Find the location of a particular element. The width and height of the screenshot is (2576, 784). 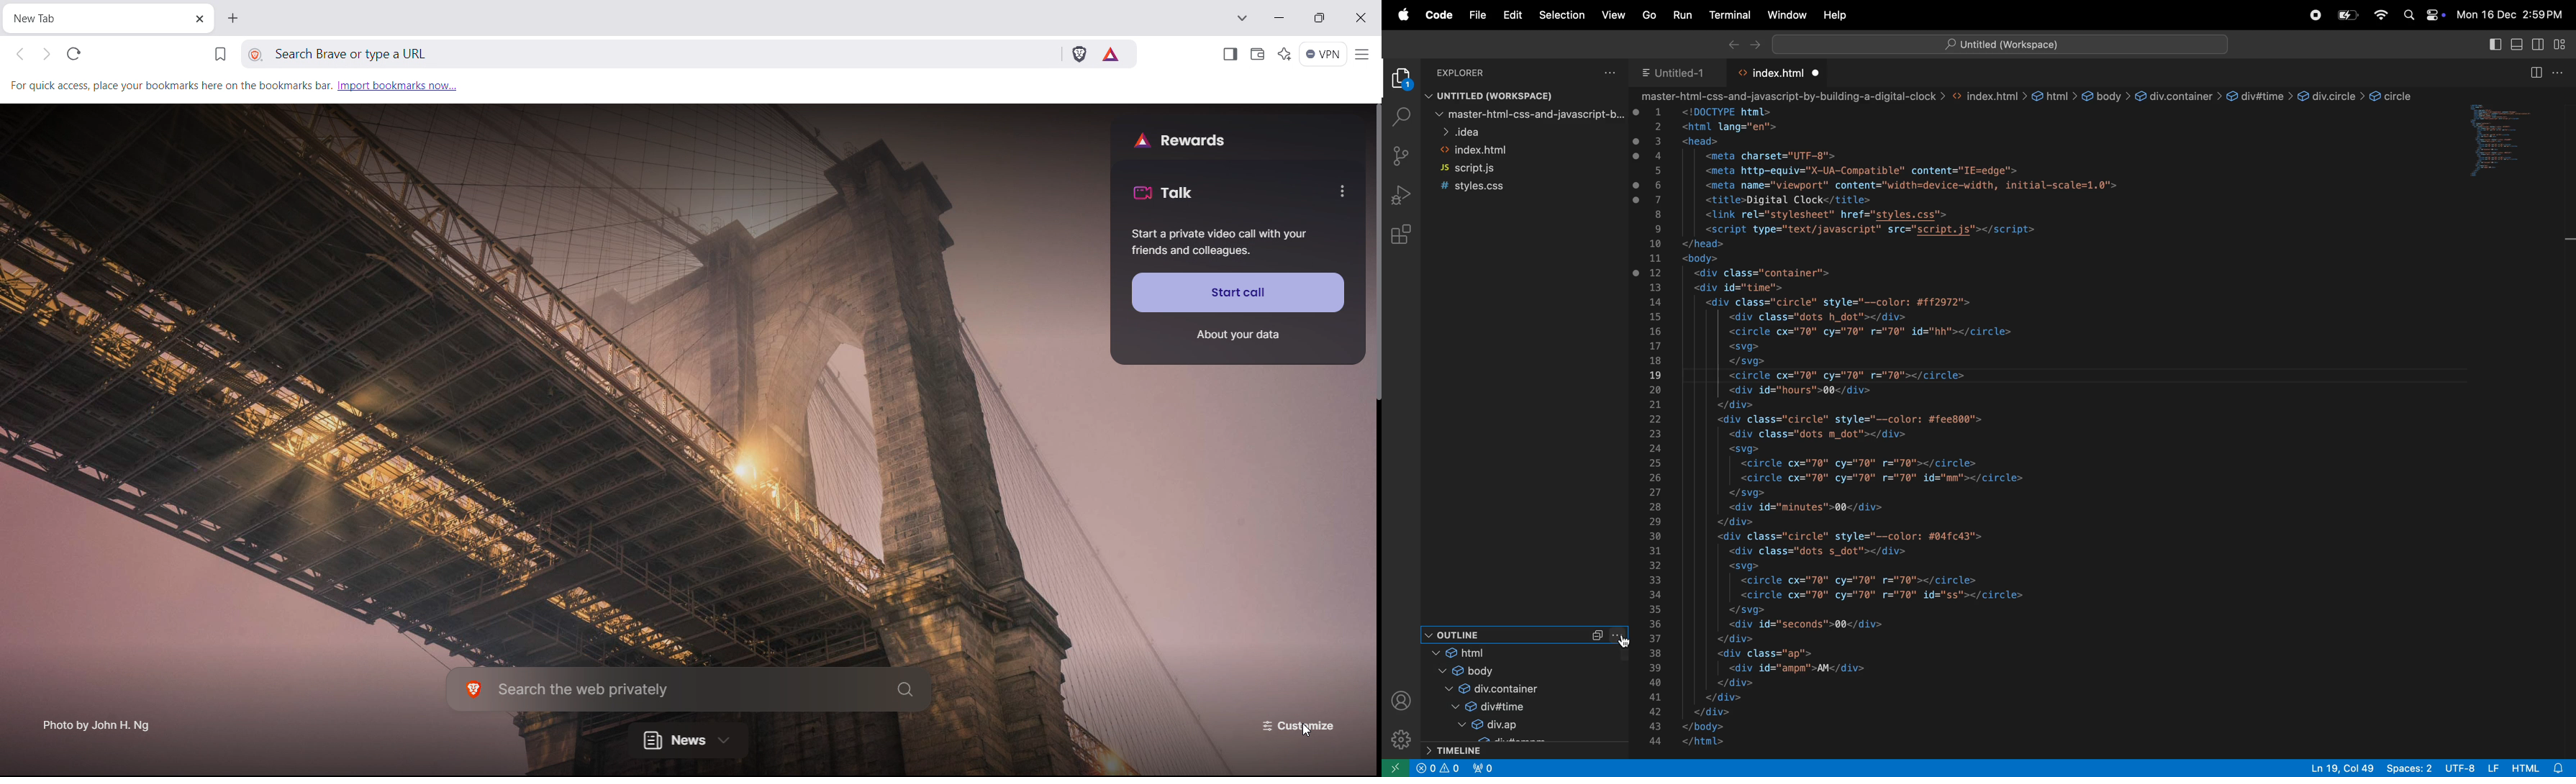

run is located at coordinates (1679, 14).